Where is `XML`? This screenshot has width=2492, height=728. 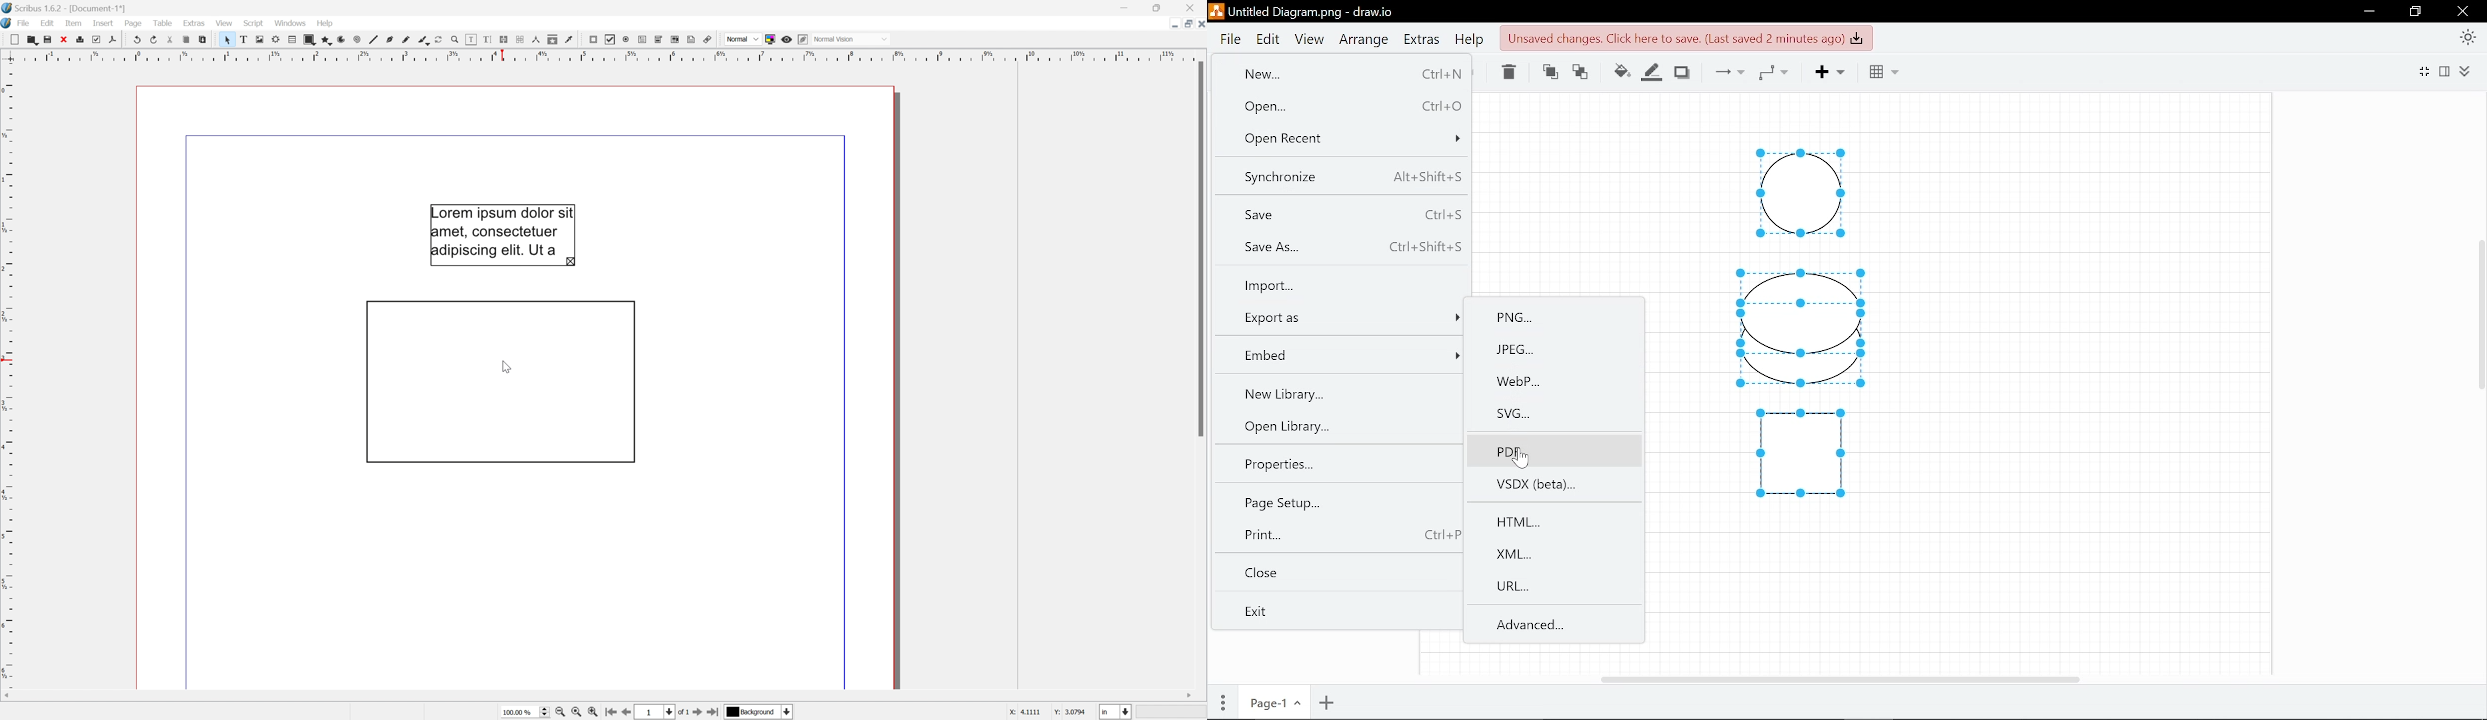 XML is located at coordinates (1554, 555).